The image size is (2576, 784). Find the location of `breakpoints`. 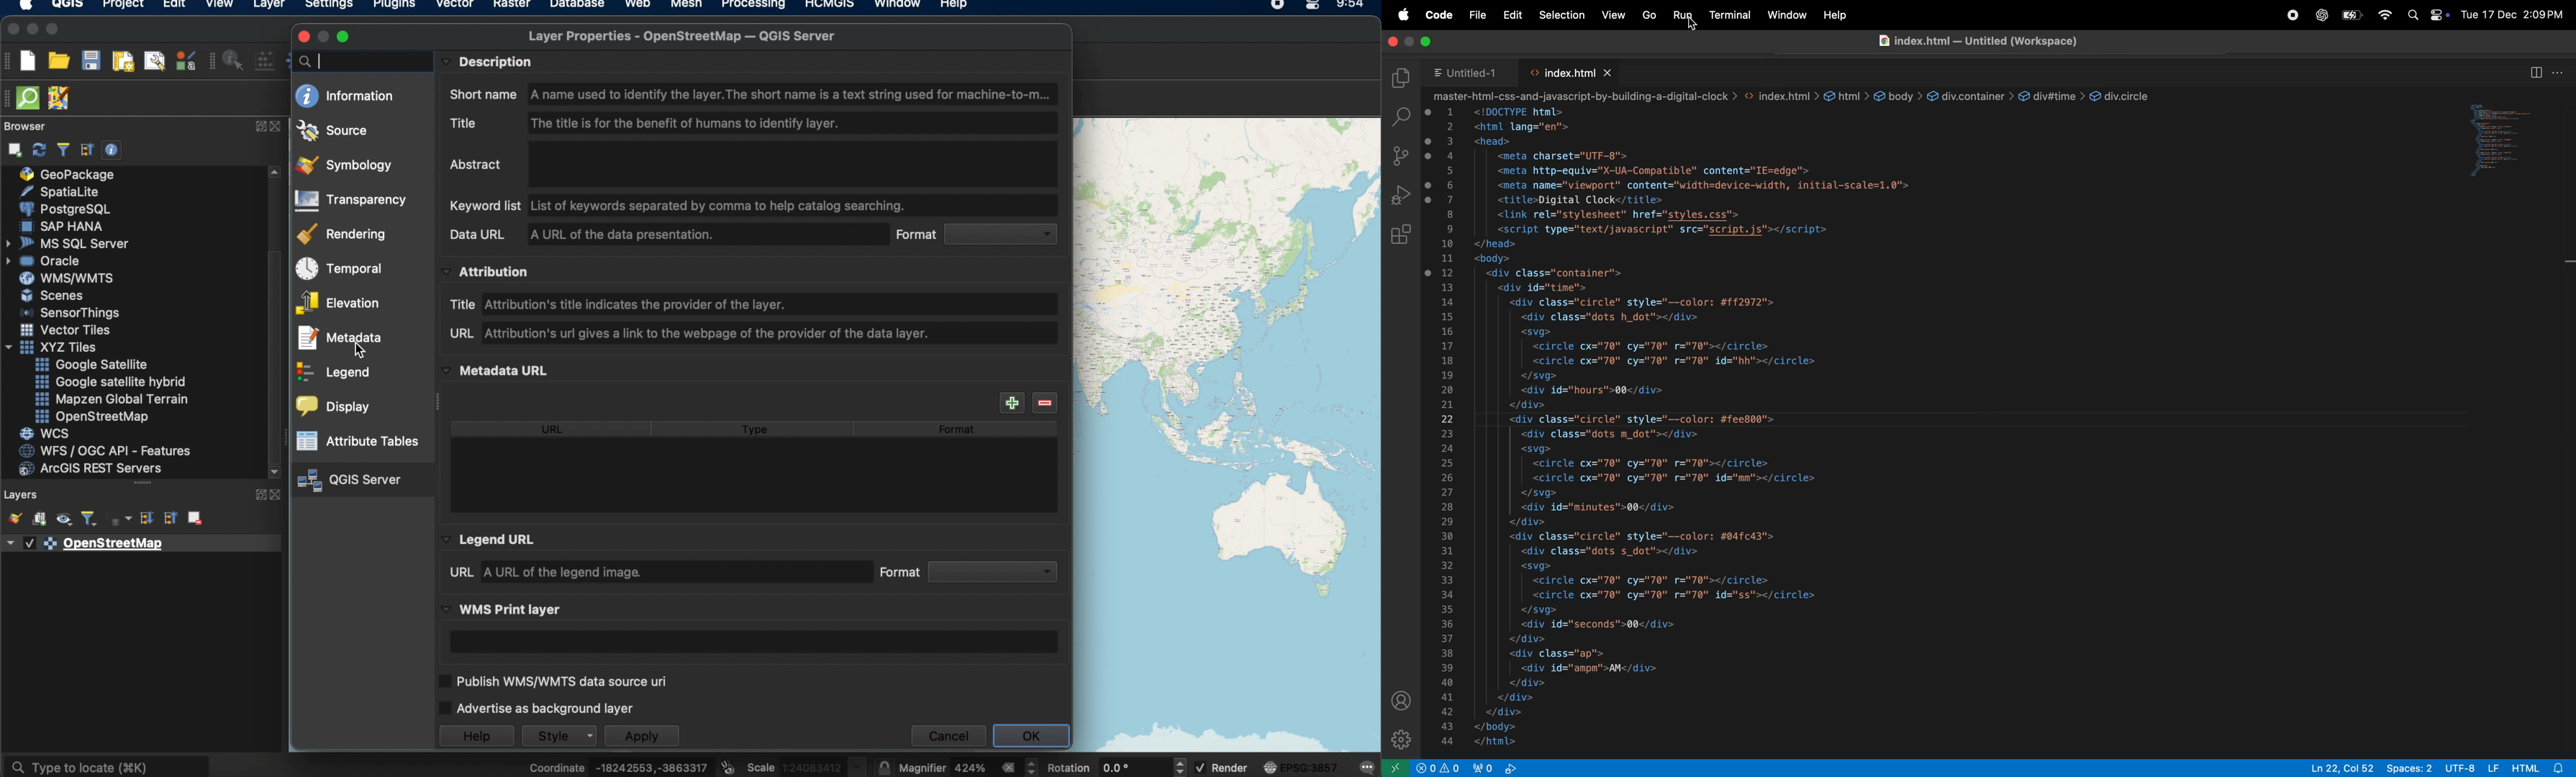

breakpoints is located at coordinates (1429, 193).